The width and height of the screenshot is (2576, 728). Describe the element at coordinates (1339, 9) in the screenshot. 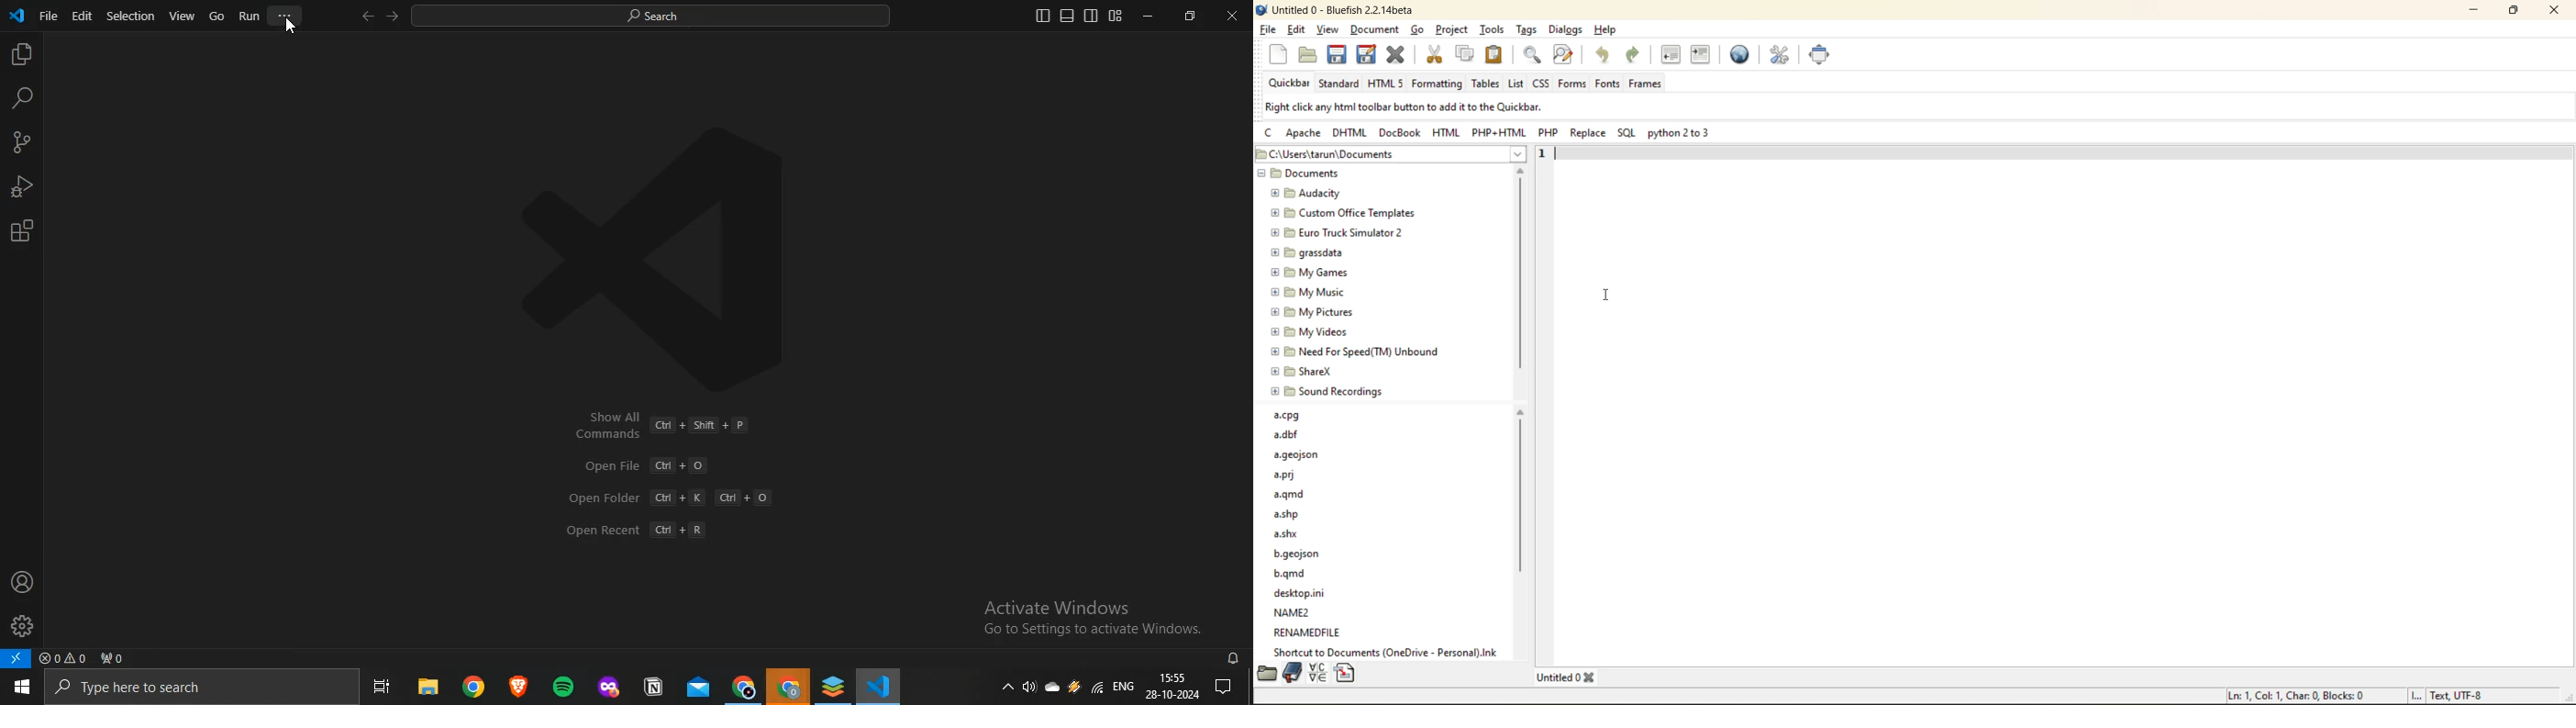

I see `Untitled 0 - Bluefish 2.2.14beta` at that location.